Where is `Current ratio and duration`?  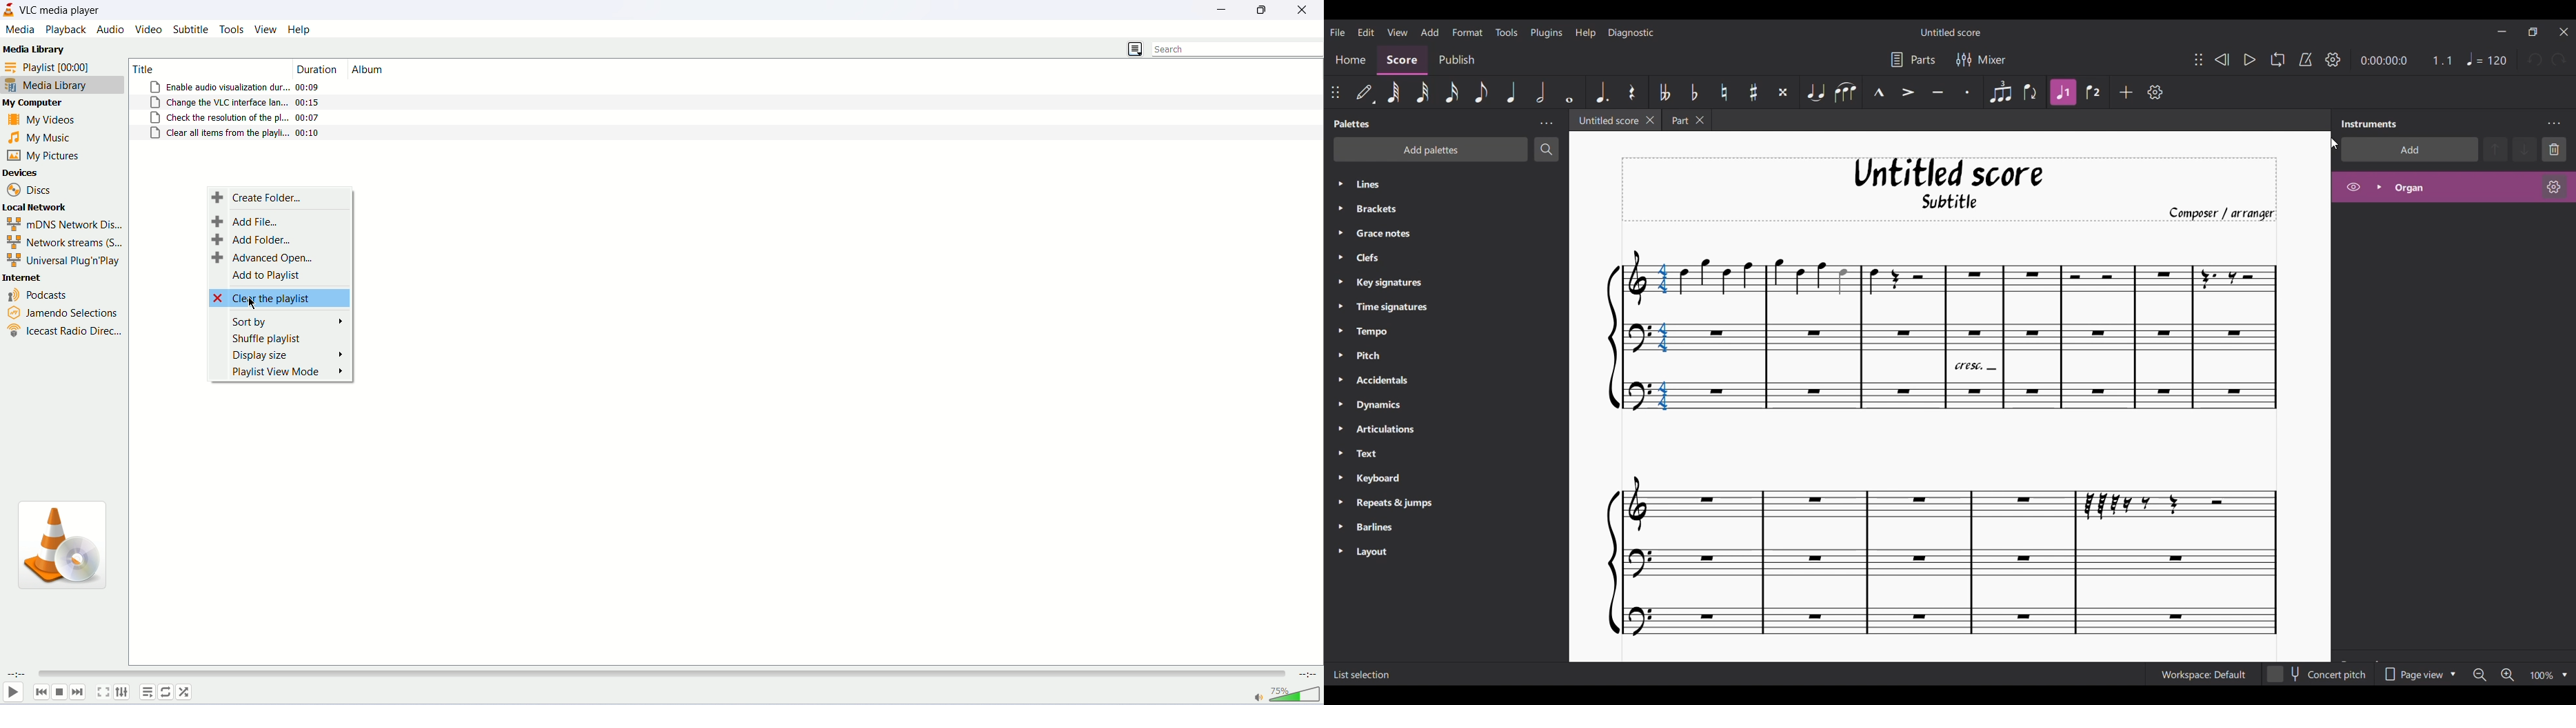 Current ratio and duration is located at coordinates (2407, 60).